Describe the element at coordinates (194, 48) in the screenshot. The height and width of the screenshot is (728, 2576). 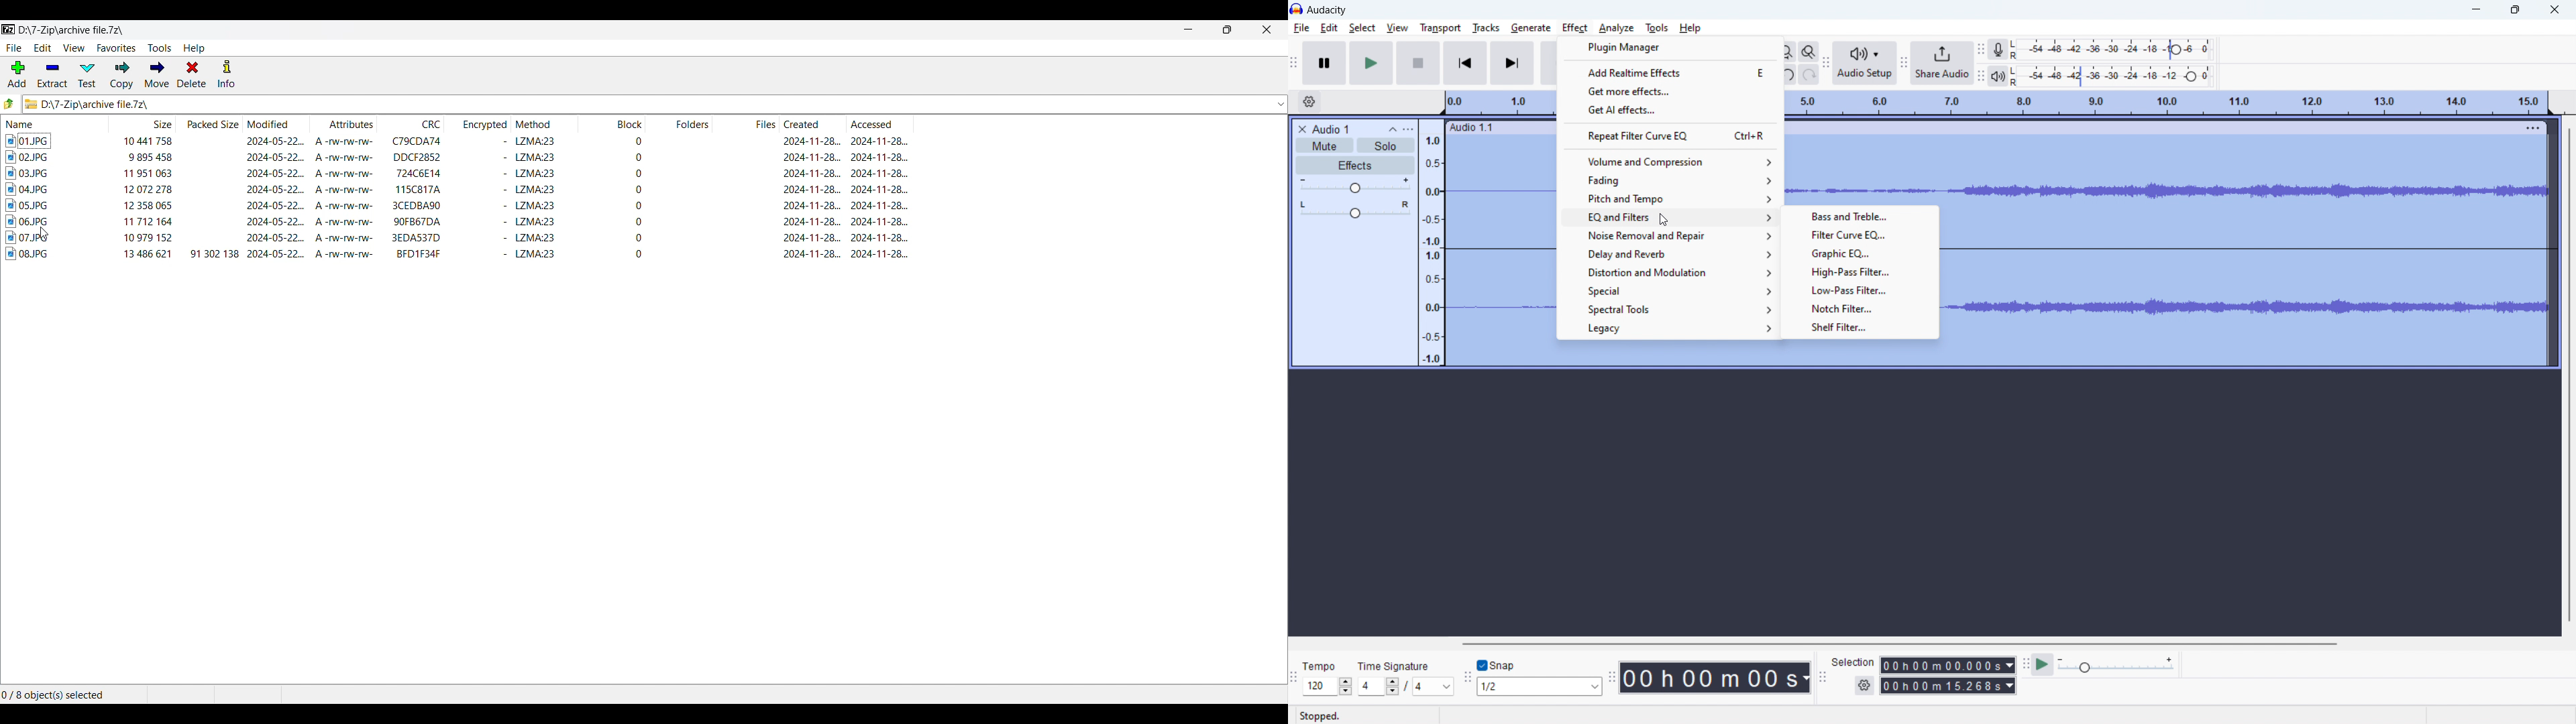
I see `Help menu` at that location.